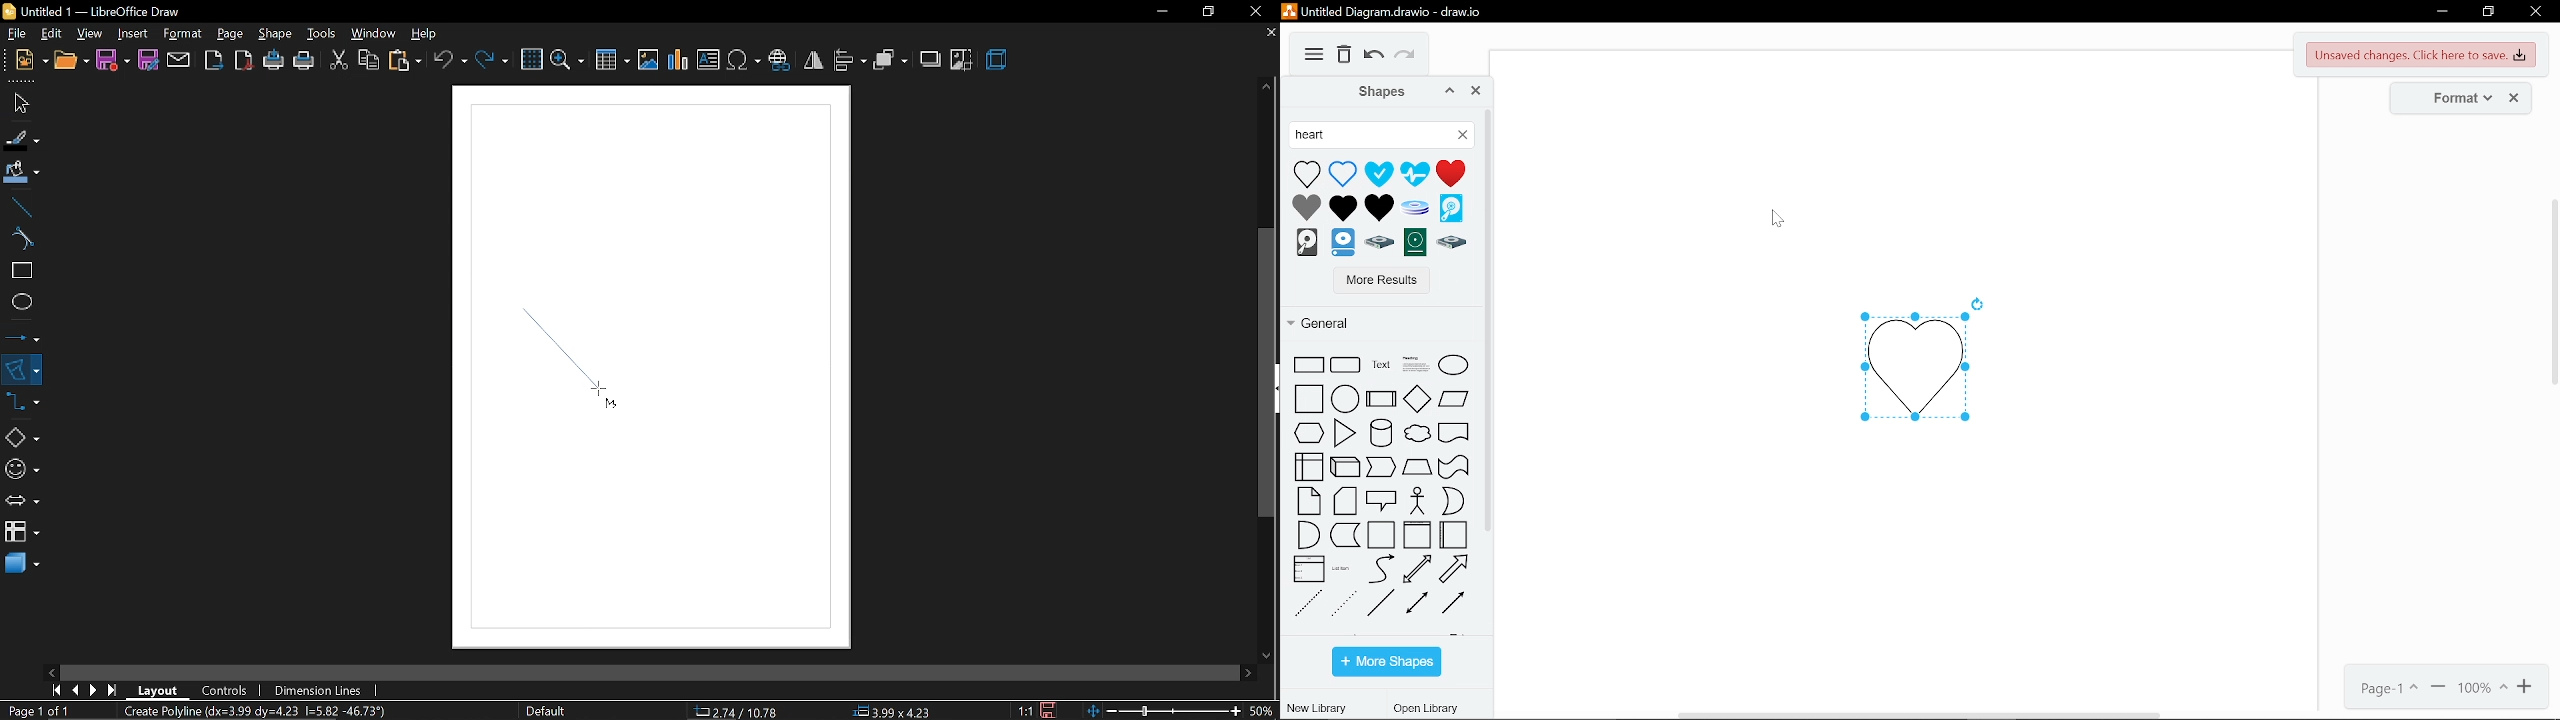 This screenshot has height=728, width=2576. I want to click on fill line, so click(20, 138).